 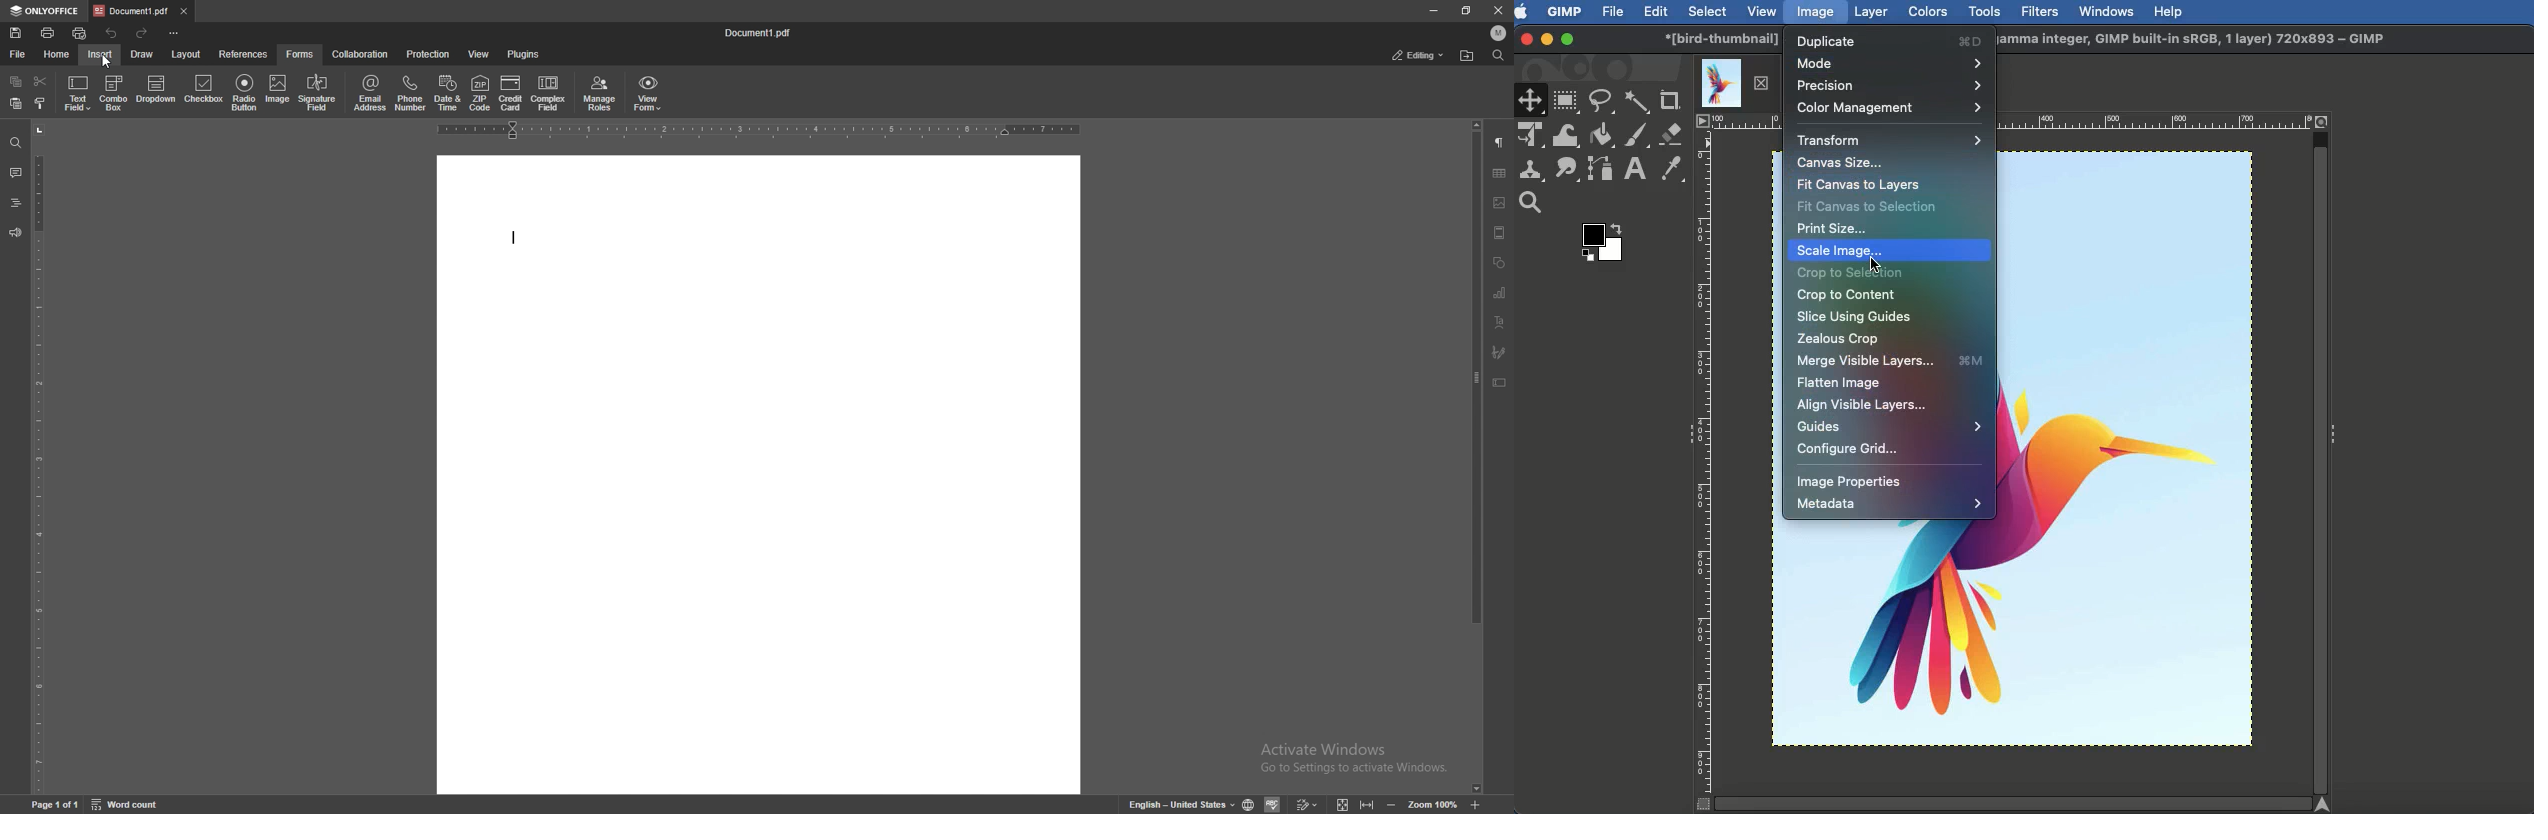 I want to click on Freeform selector, so click(x=1602, y=101).